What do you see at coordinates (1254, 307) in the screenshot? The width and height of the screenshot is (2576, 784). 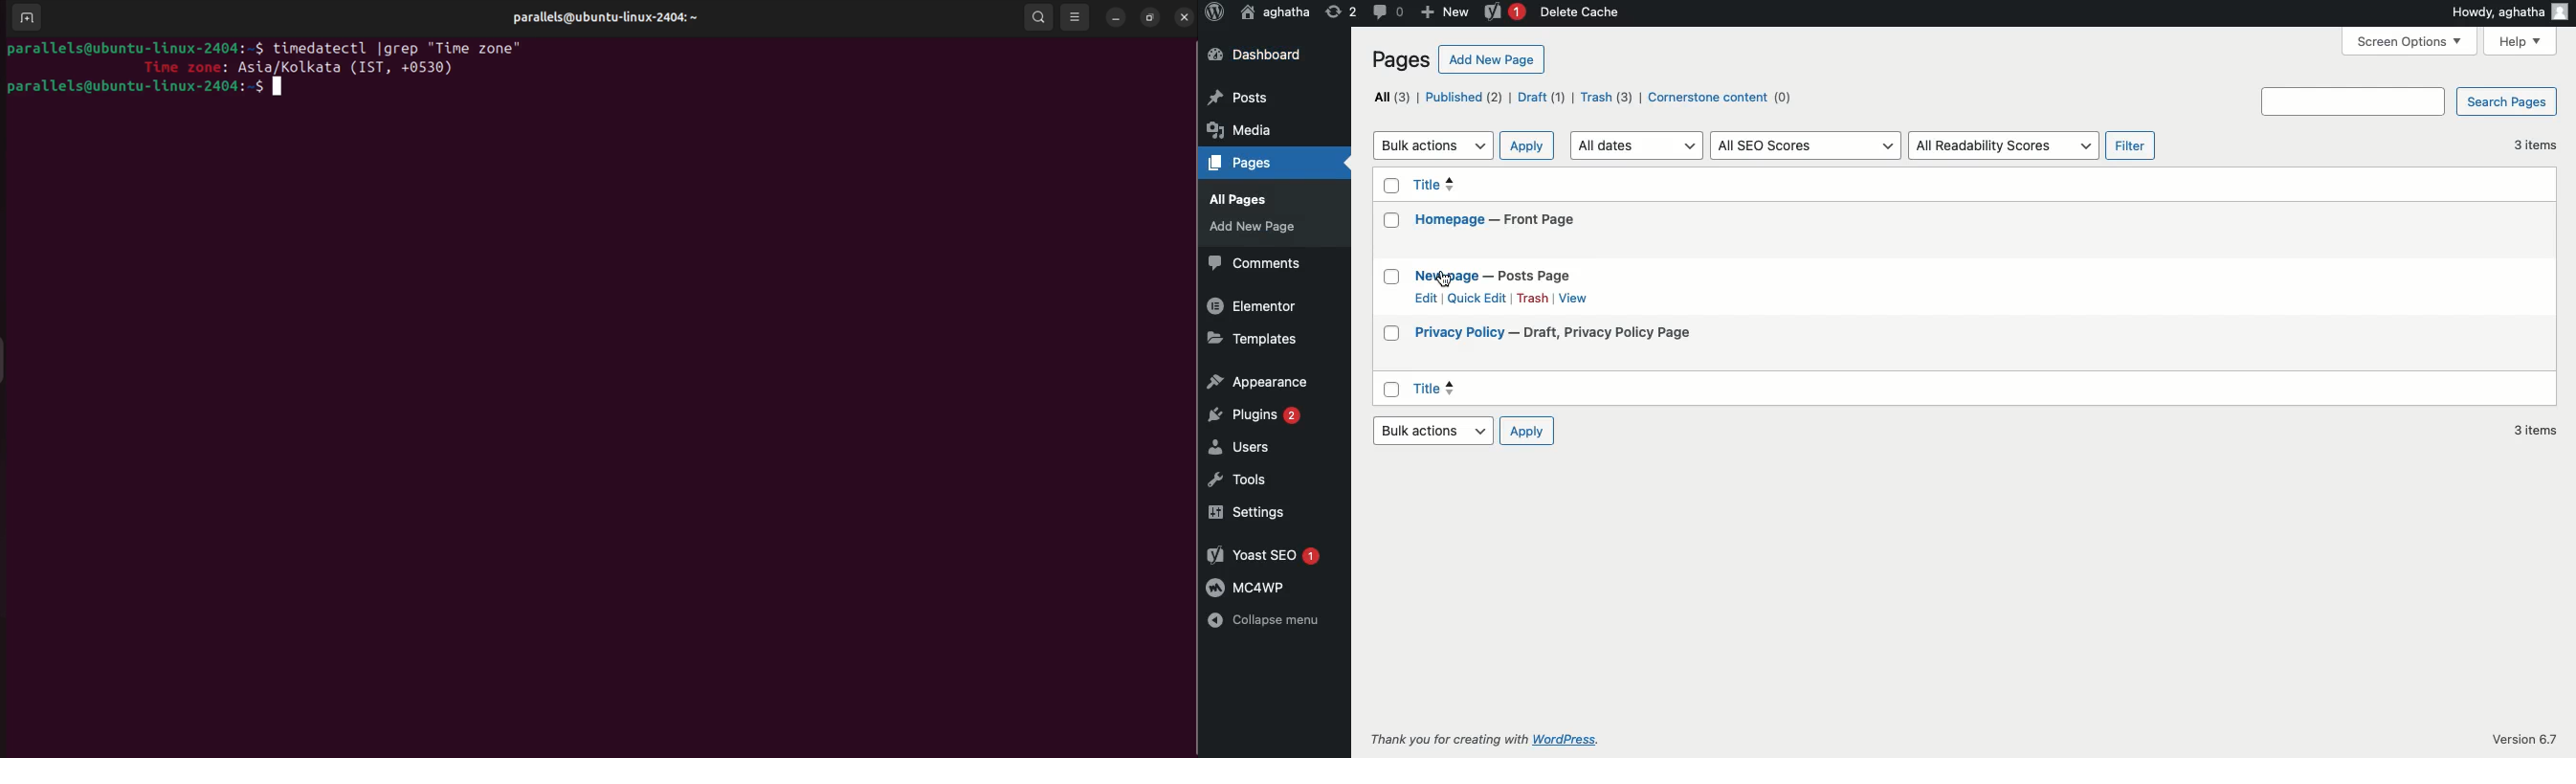 I see `Elementor` at bounding box center [1254, 307].